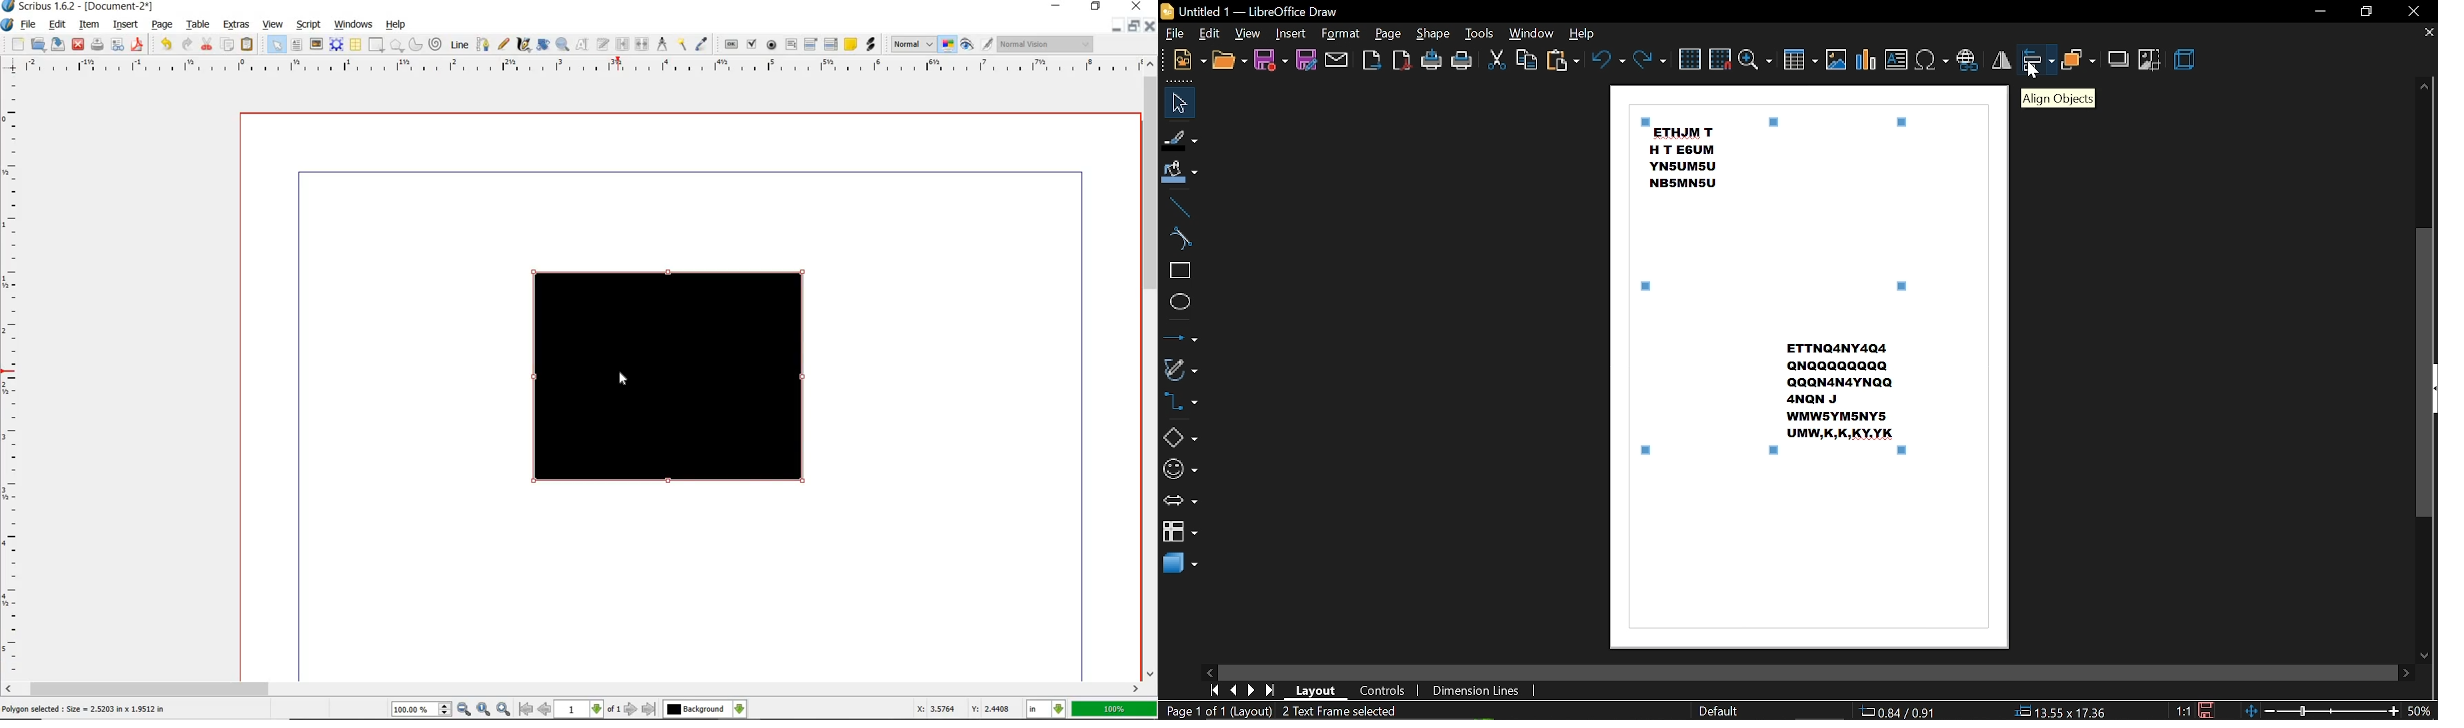 The image size is (2464, 728). I want to click on align, so click(2038, 61).